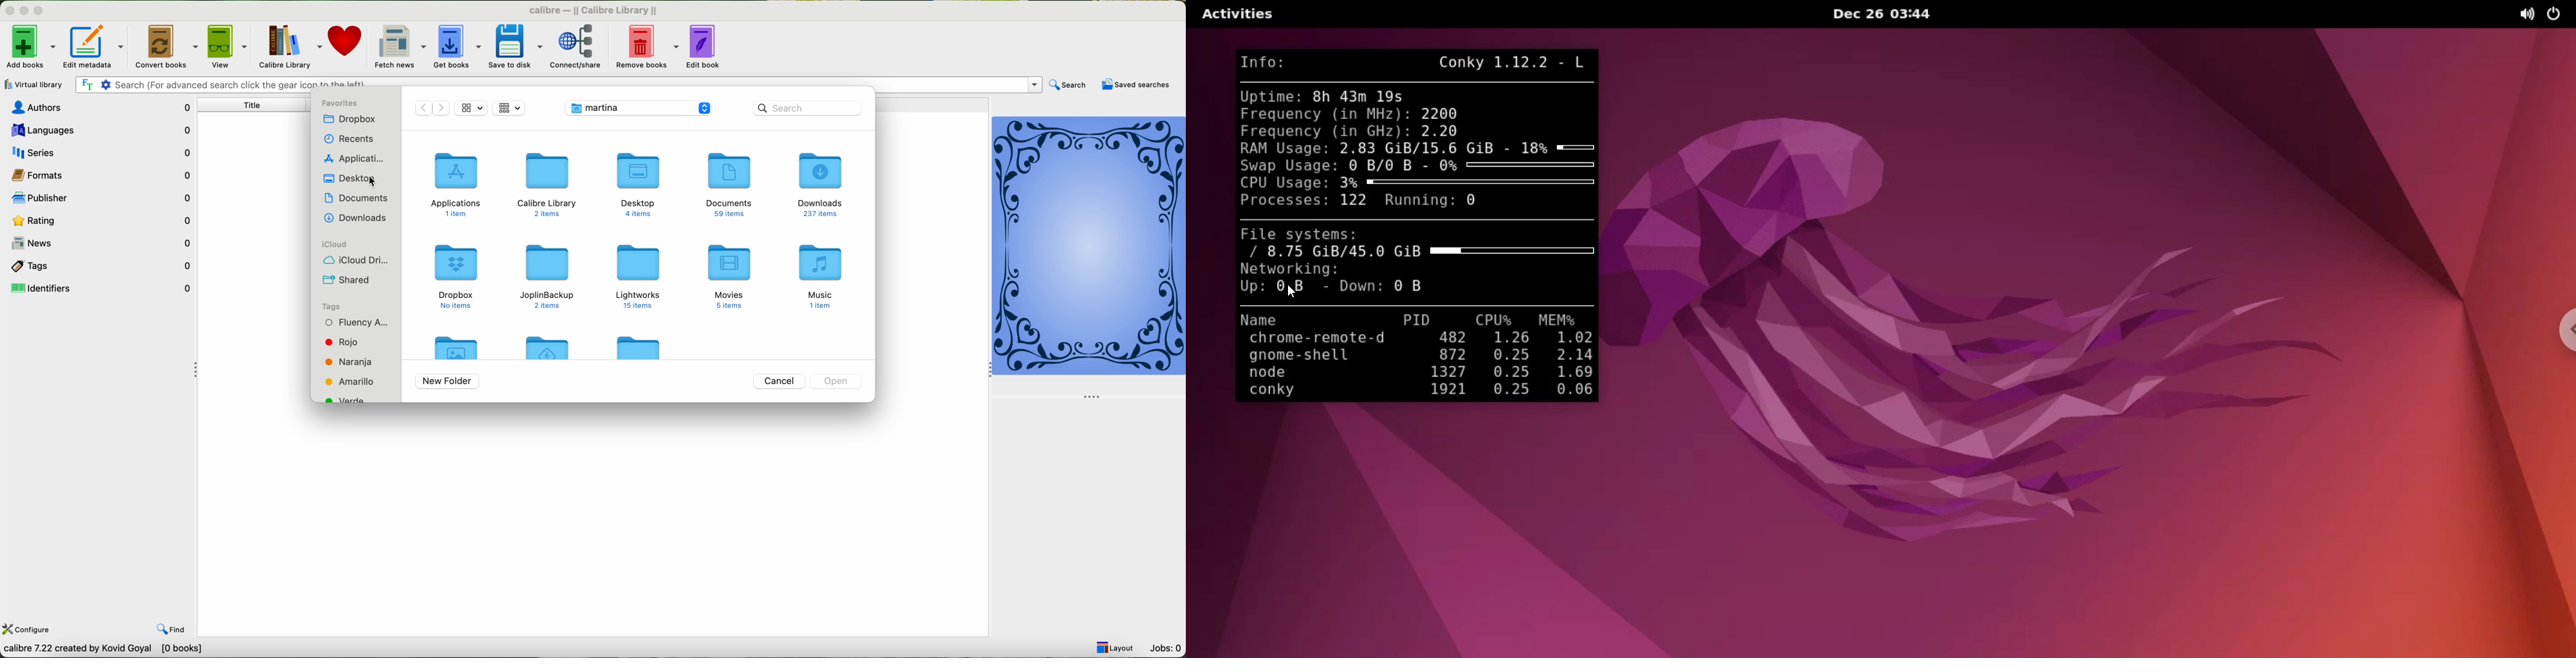 The height and width of the screenshot is (672, 2576). I want to click on dropbox, so click(351, 119).